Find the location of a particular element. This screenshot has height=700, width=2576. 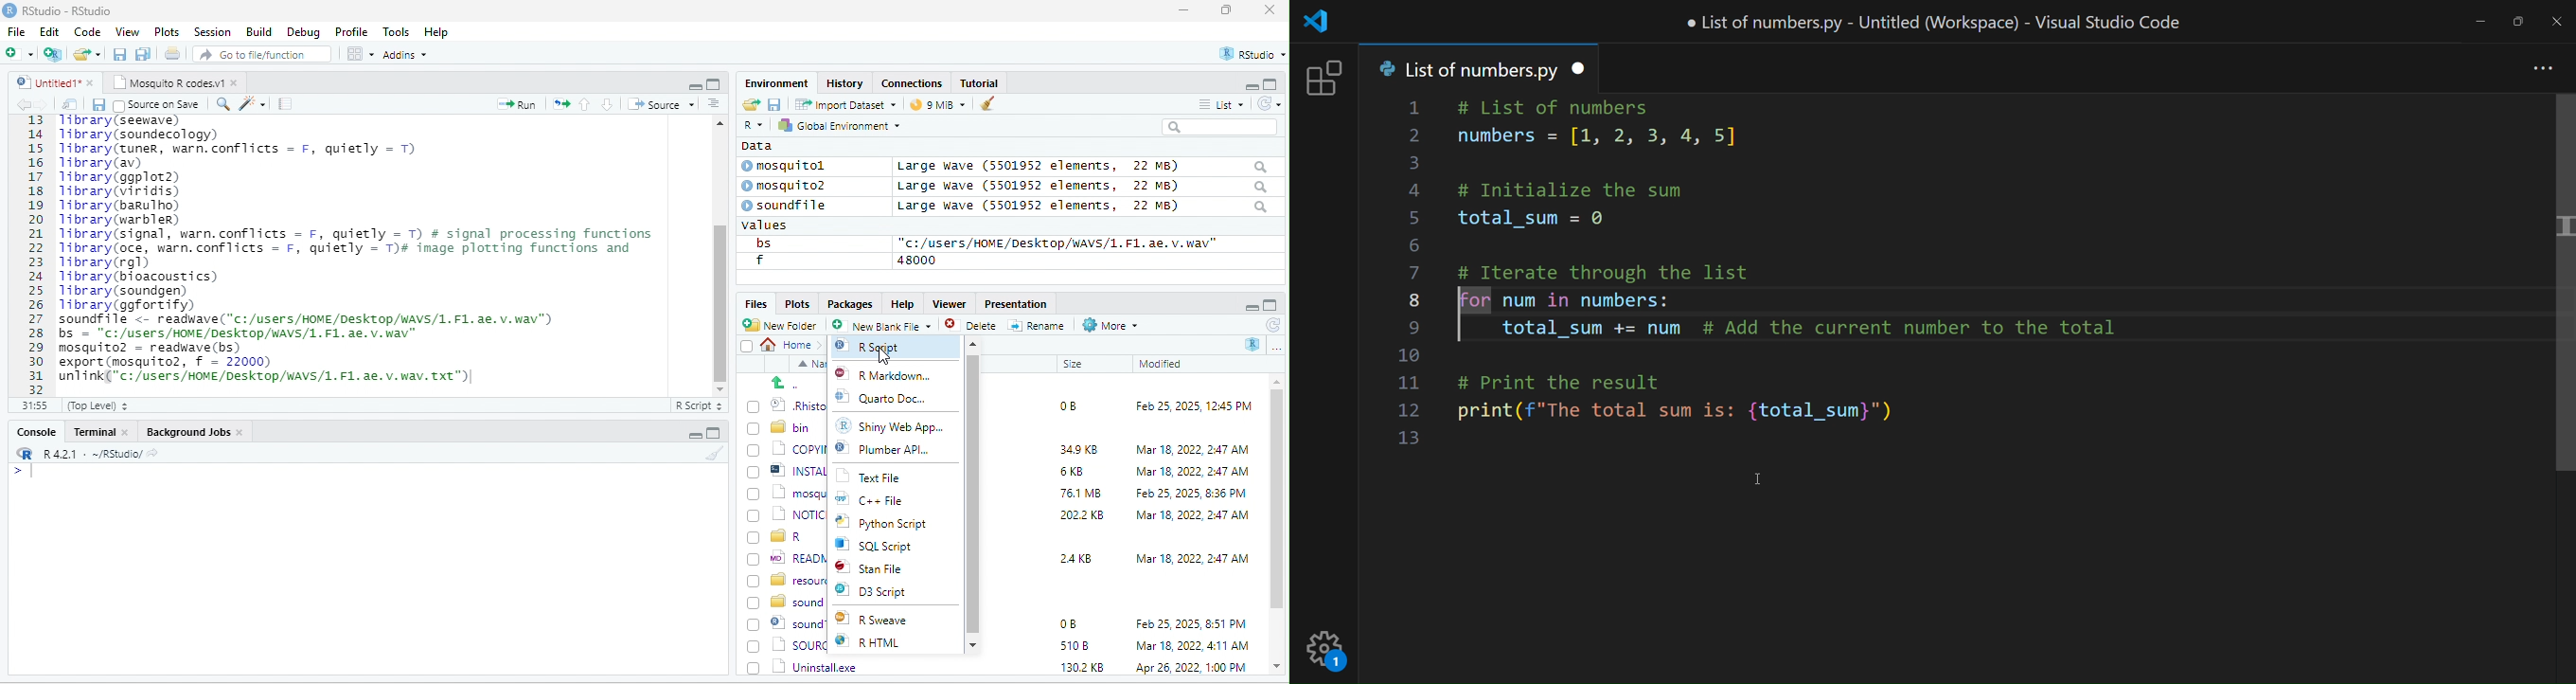

R Sweave is located at coordinates (887, 621).